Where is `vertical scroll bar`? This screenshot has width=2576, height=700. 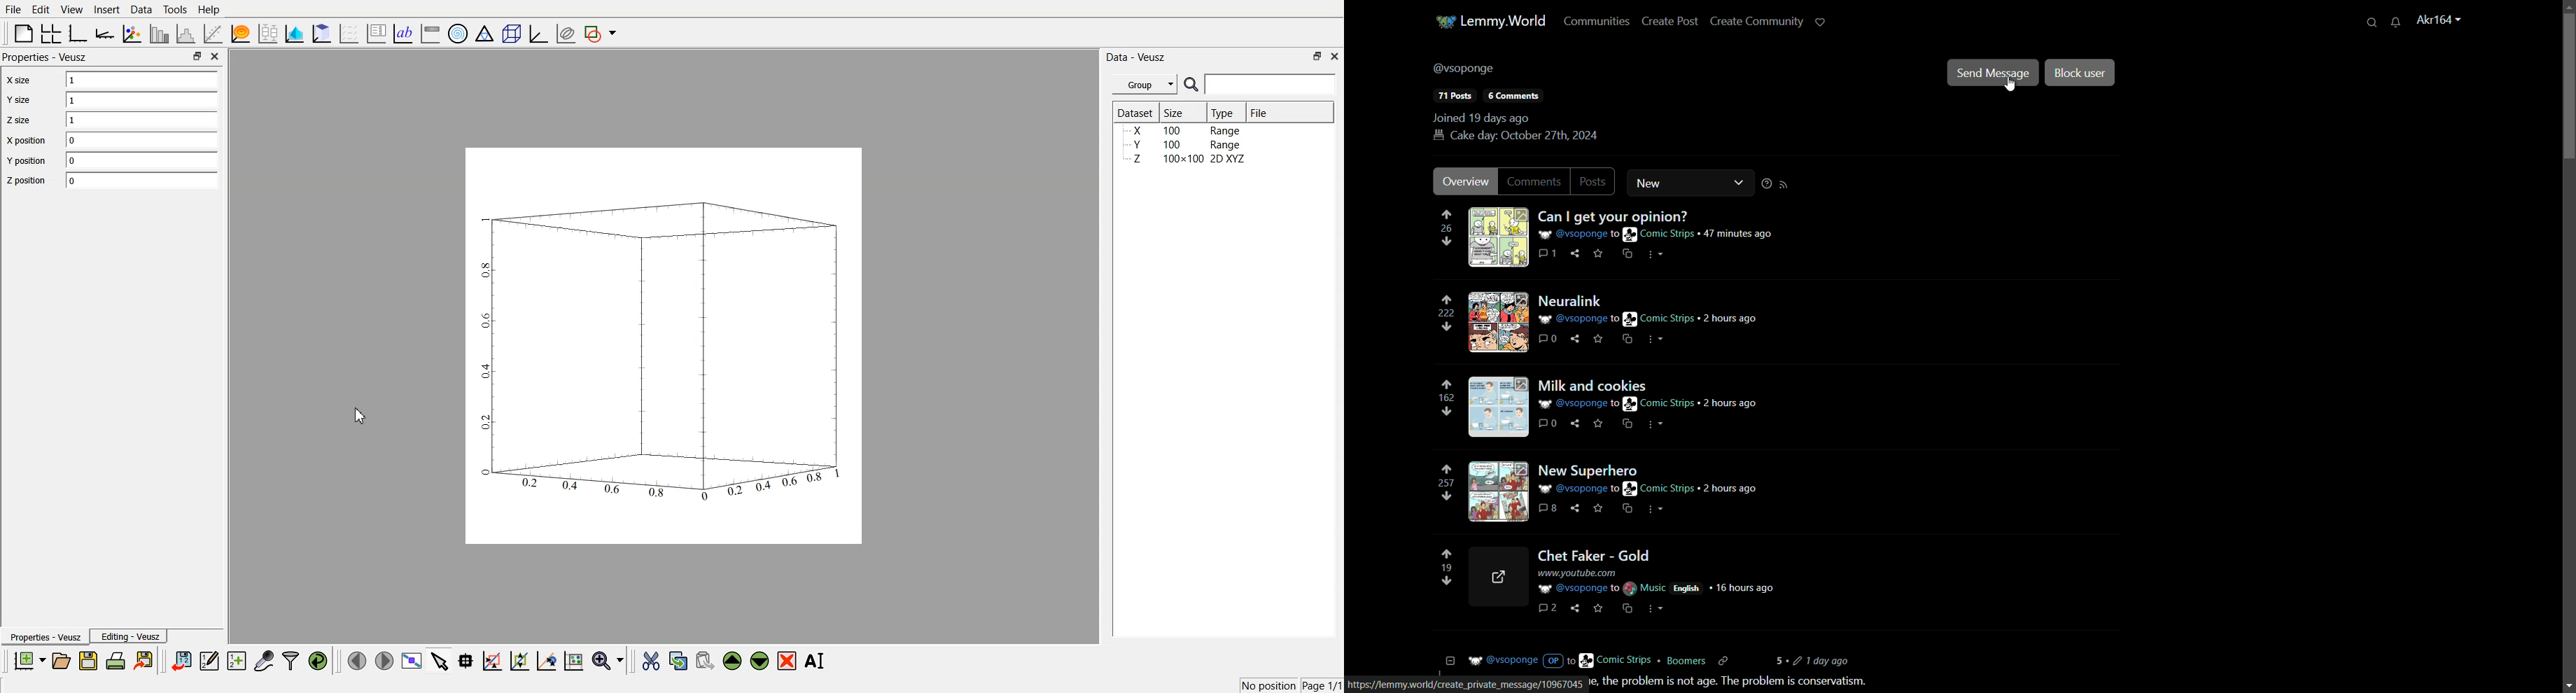 vertical scroll bar is located at coordinates (2564, 112).